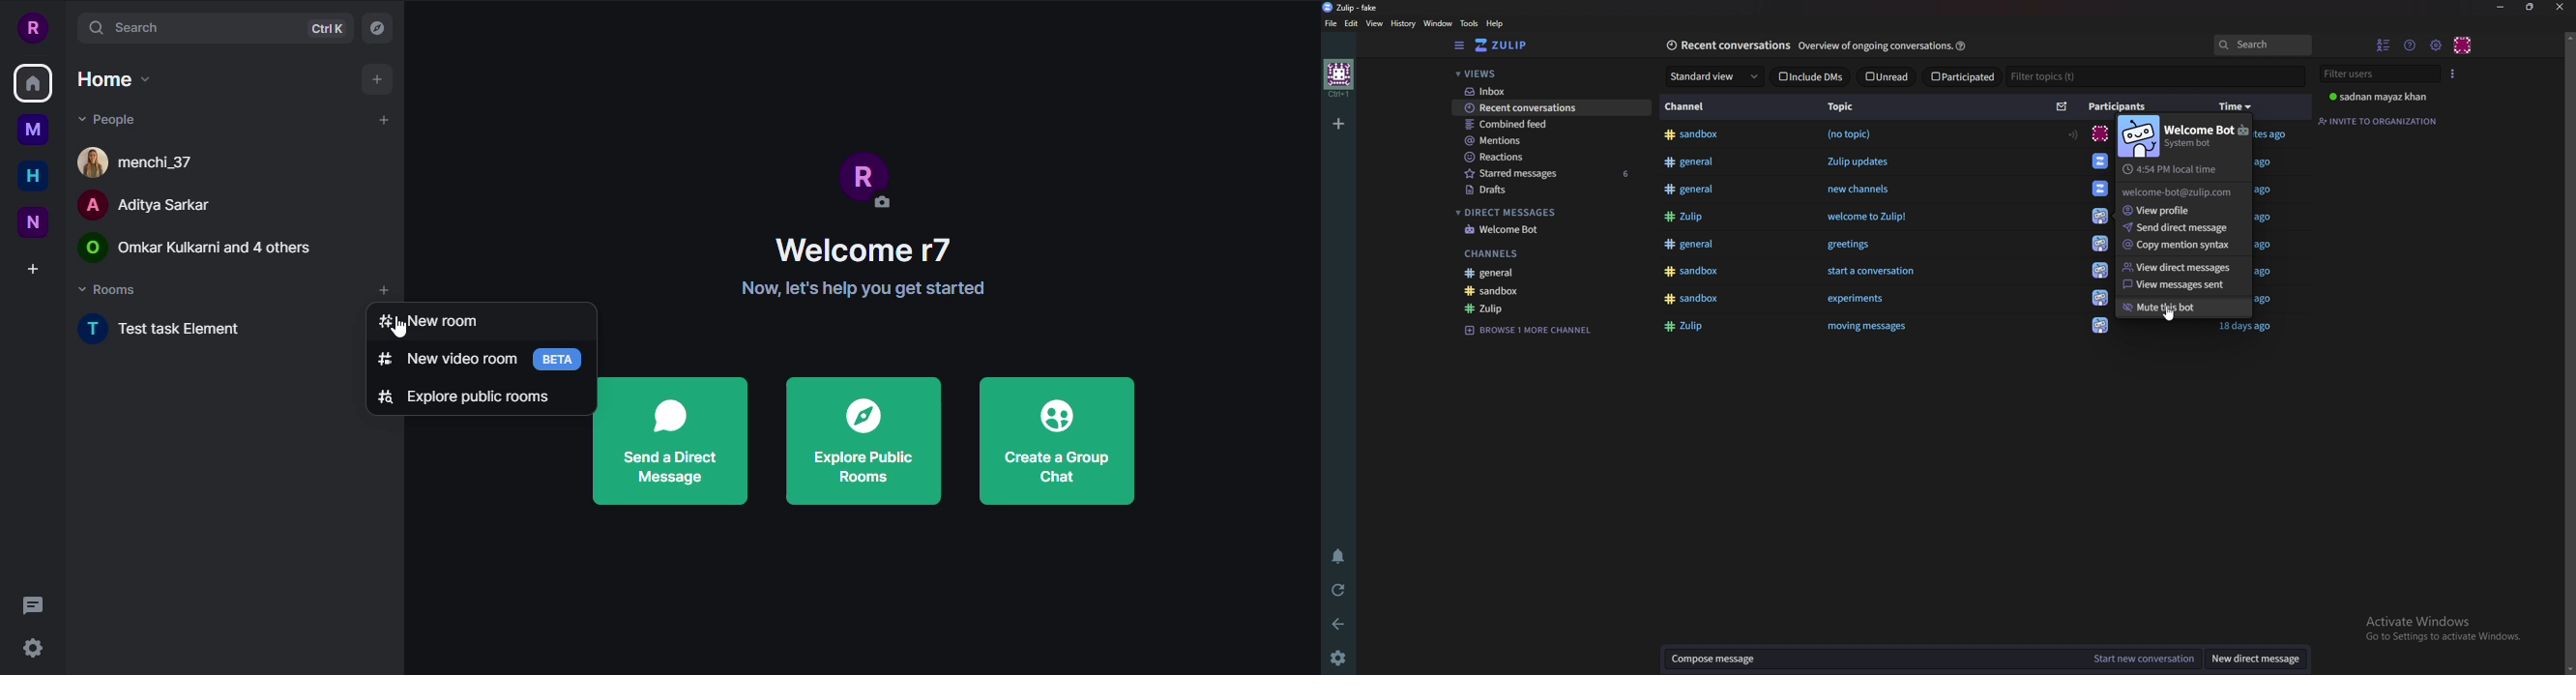 Image resolution: width=2576 pixels, height=700 pixels. Describe the element at coordinates (2182, 193) in the screenshot. I see `Email` at that location.